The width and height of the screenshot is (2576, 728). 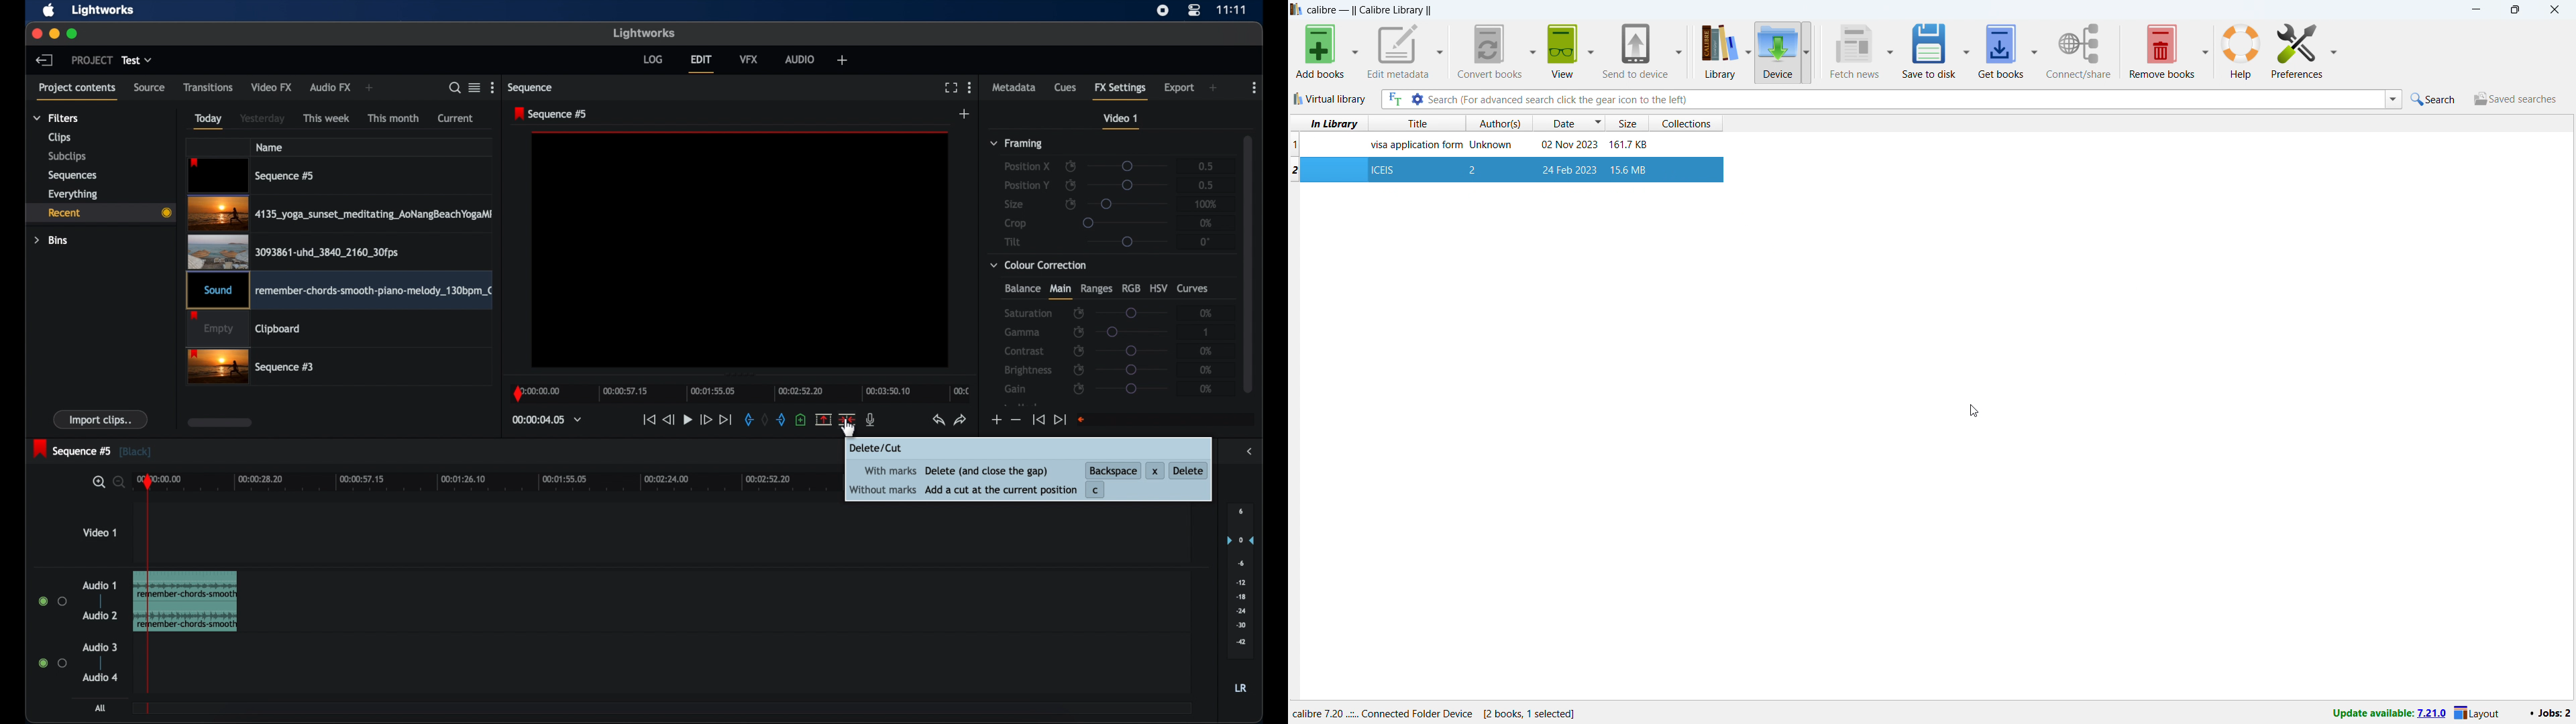 I want to click on current, so click(x=455, y=119).